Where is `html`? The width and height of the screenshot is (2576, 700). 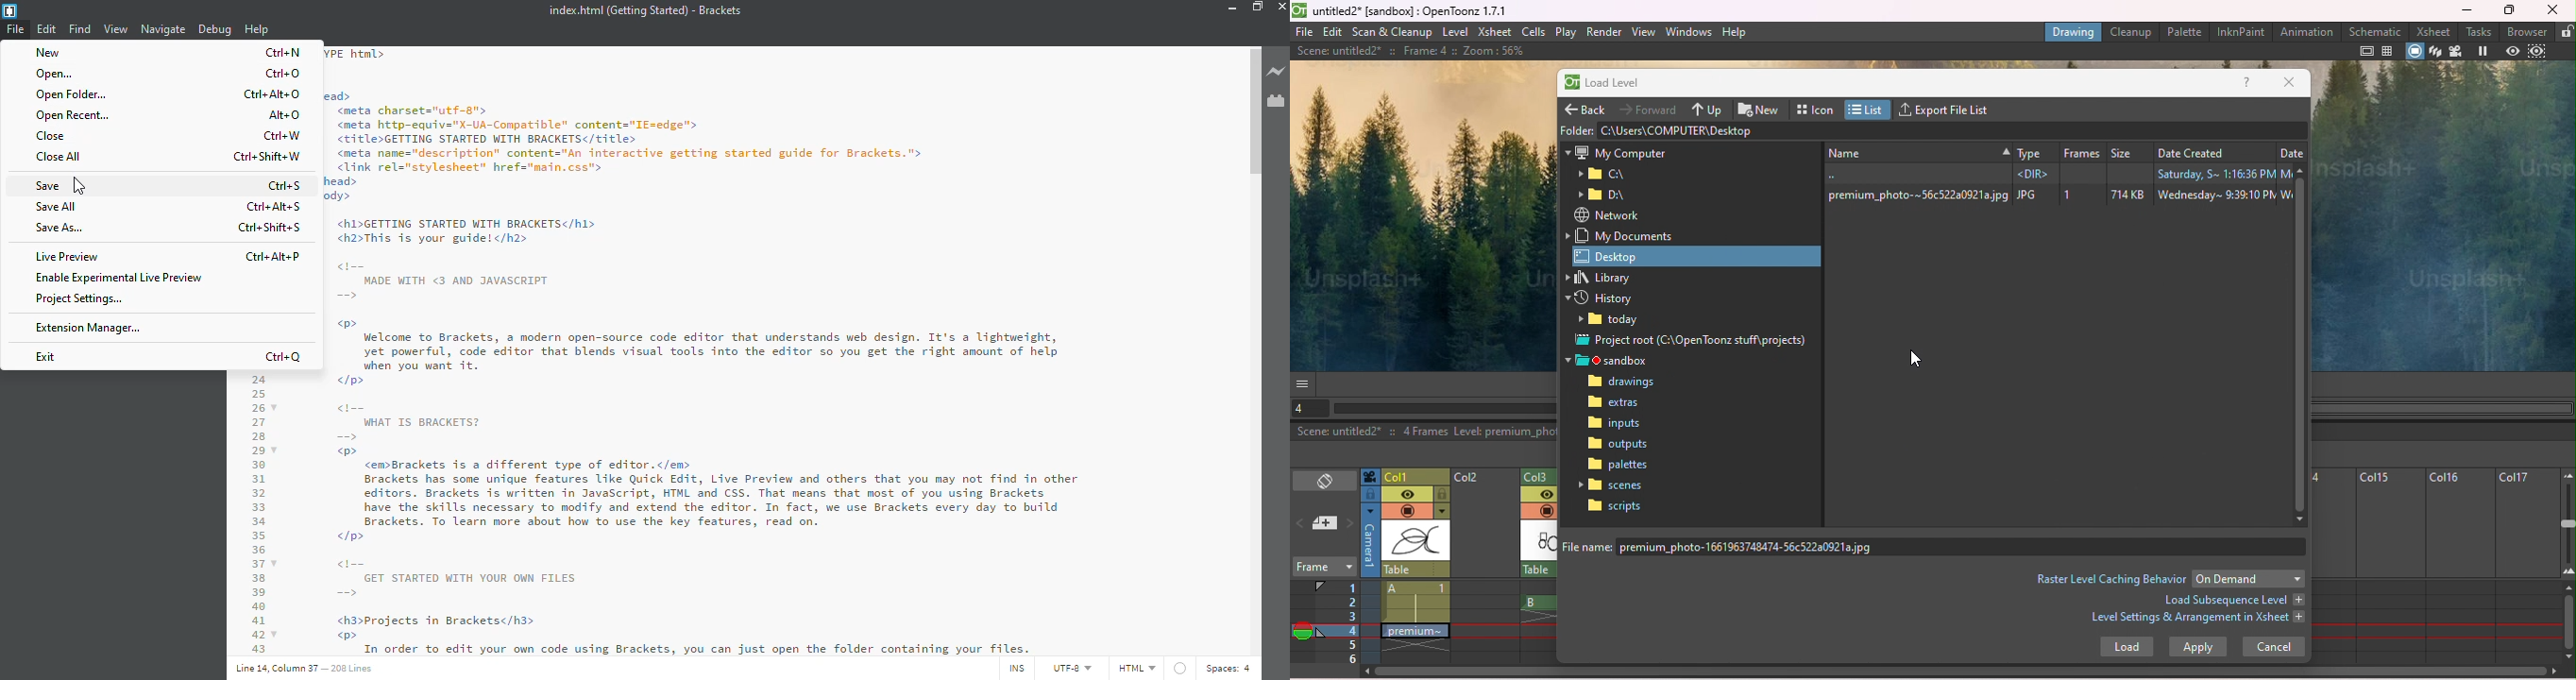 html is located at coordinates (1137, 669).